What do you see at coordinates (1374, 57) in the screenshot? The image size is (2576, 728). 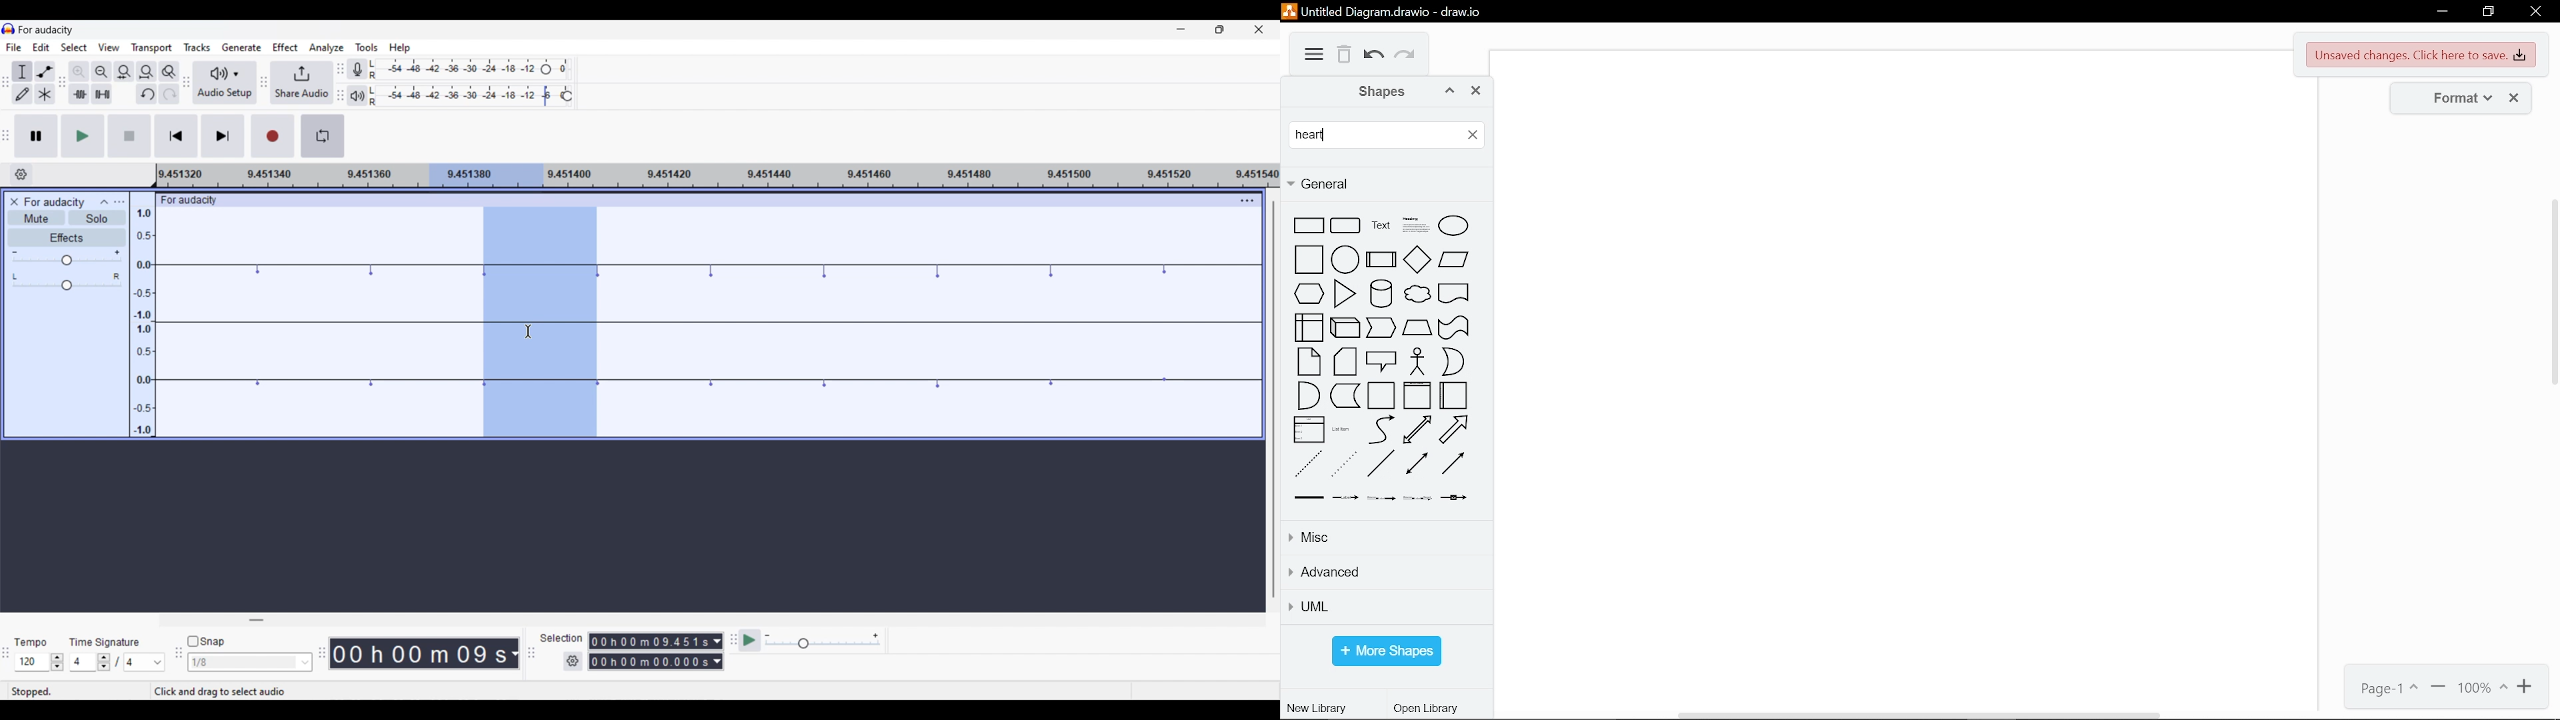 I see `undo` at bounding box center [1374, 57].